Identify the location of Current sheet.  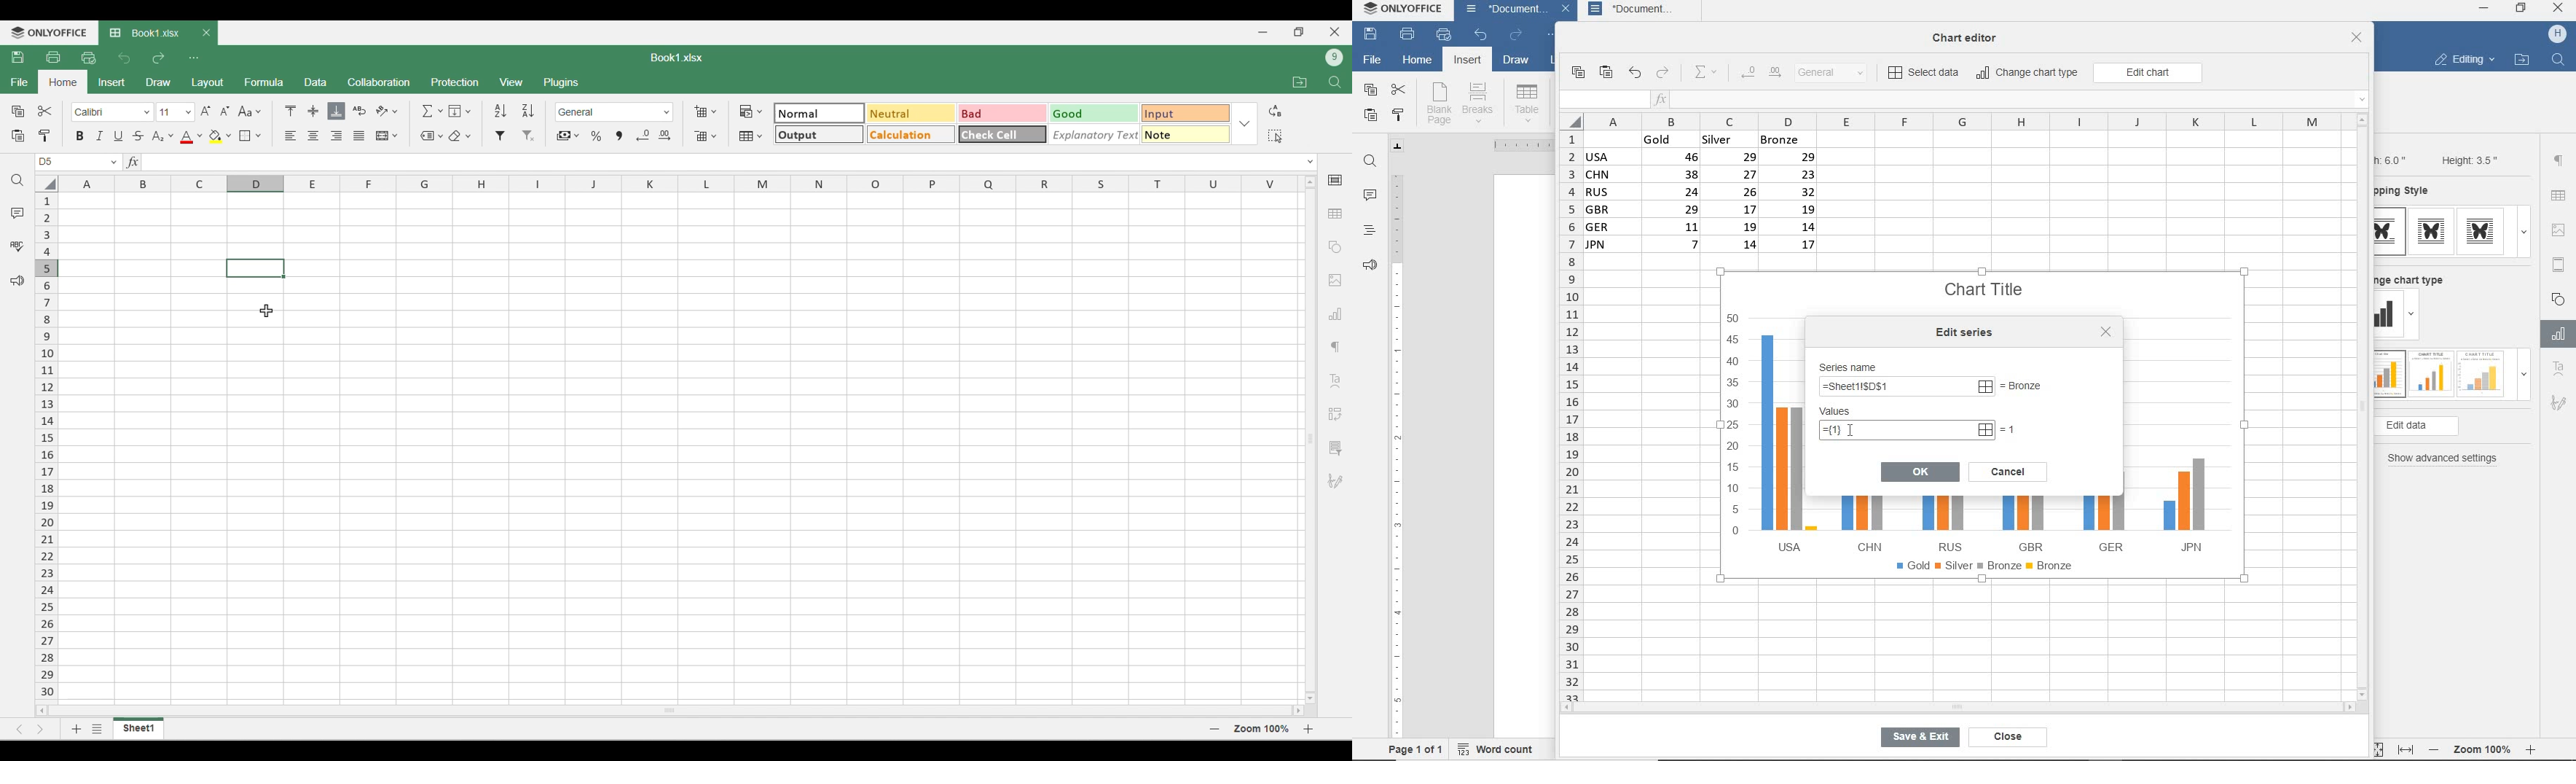
(149, 33).